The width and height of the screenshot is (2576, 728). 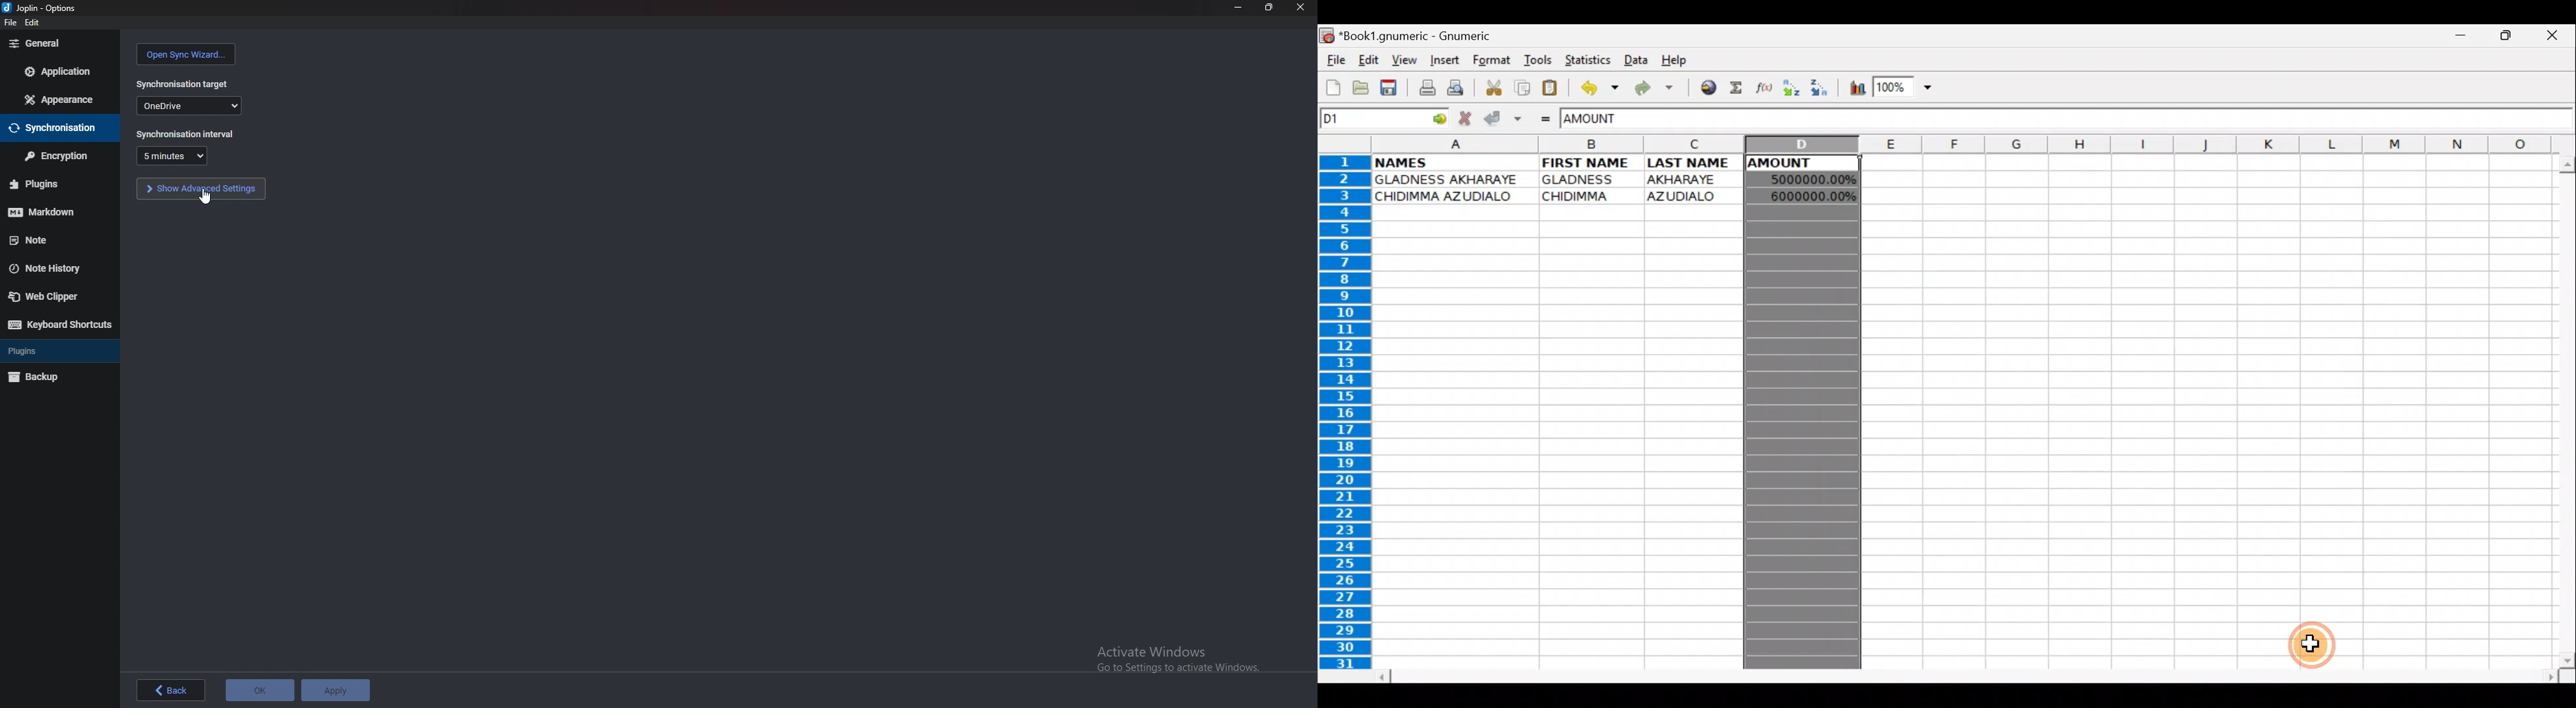 What do you see at coordinates (335, 690) in the screenshot?
I see `apply` at bounding box center [335, 690].